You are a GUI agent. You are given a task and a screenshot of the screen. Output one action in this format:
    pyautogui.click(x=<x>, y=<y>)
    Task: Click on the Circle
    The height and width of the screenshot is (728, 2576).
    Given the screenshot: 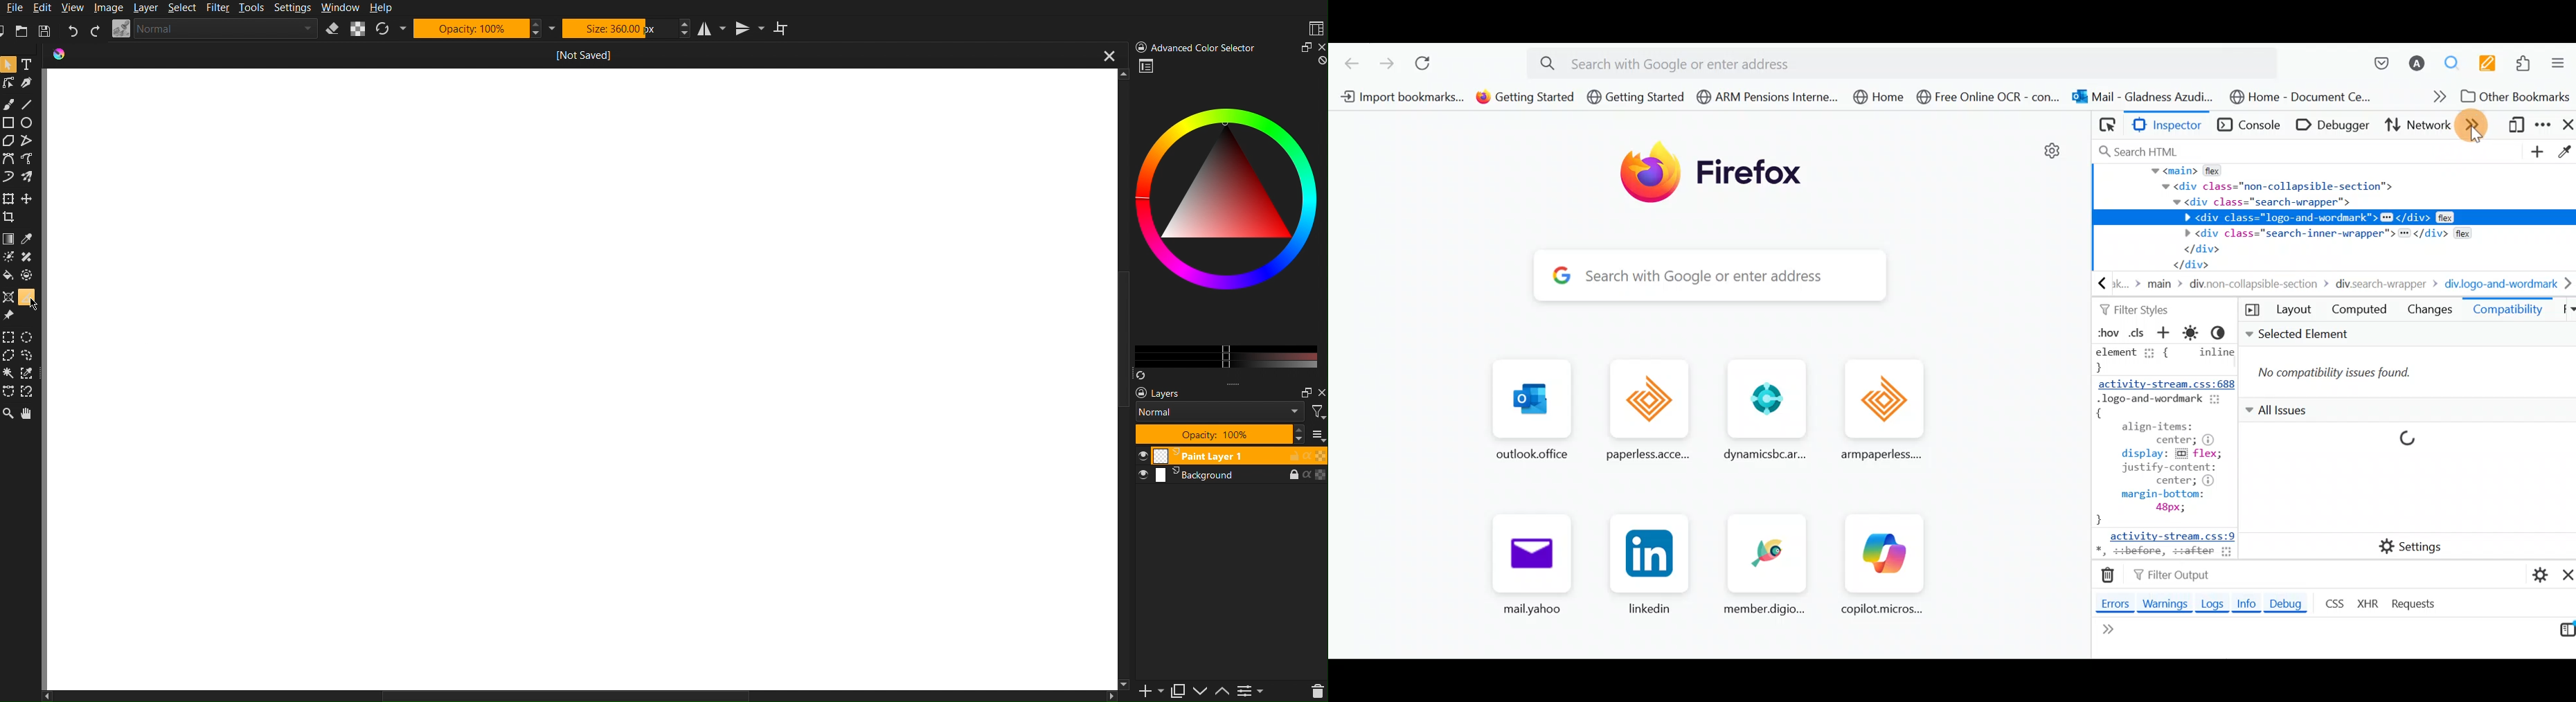 What is the action you would take?
    pyautogui.click(x=29, y=123)
    